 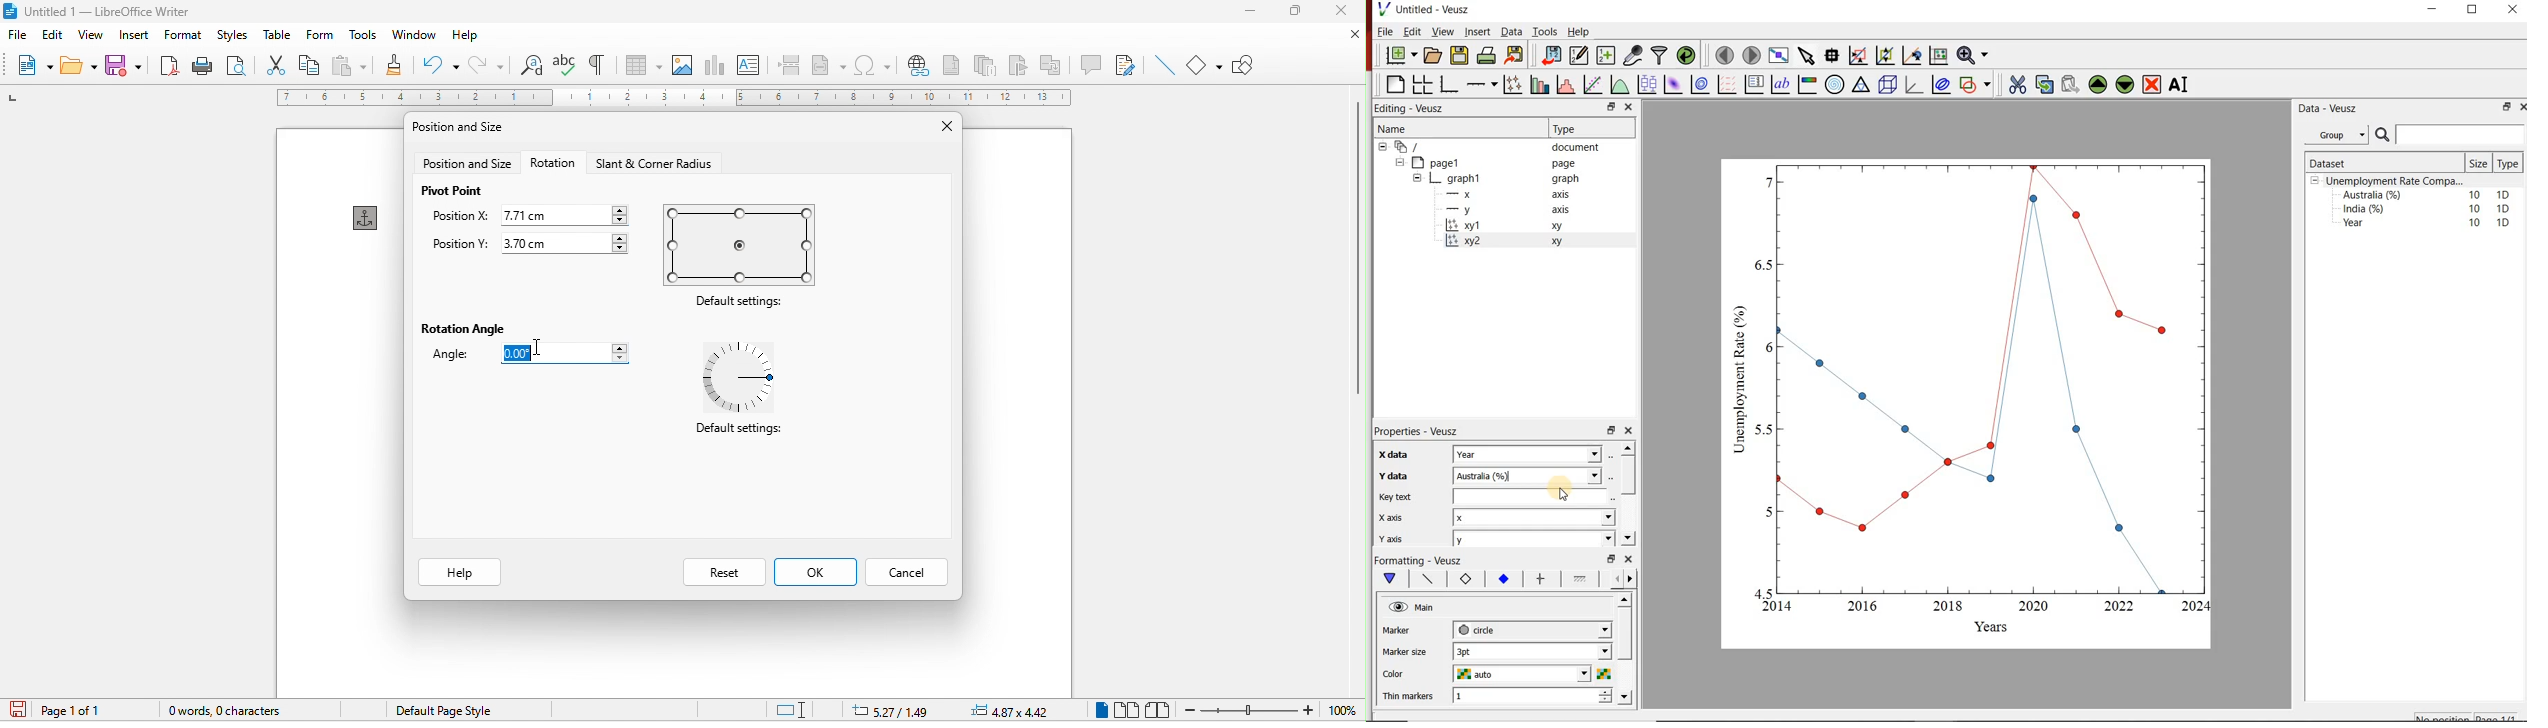 What do you see at coordinates (1400, 537) in the screenshot?
I see `y axis` at bounding box center [1400, 537].